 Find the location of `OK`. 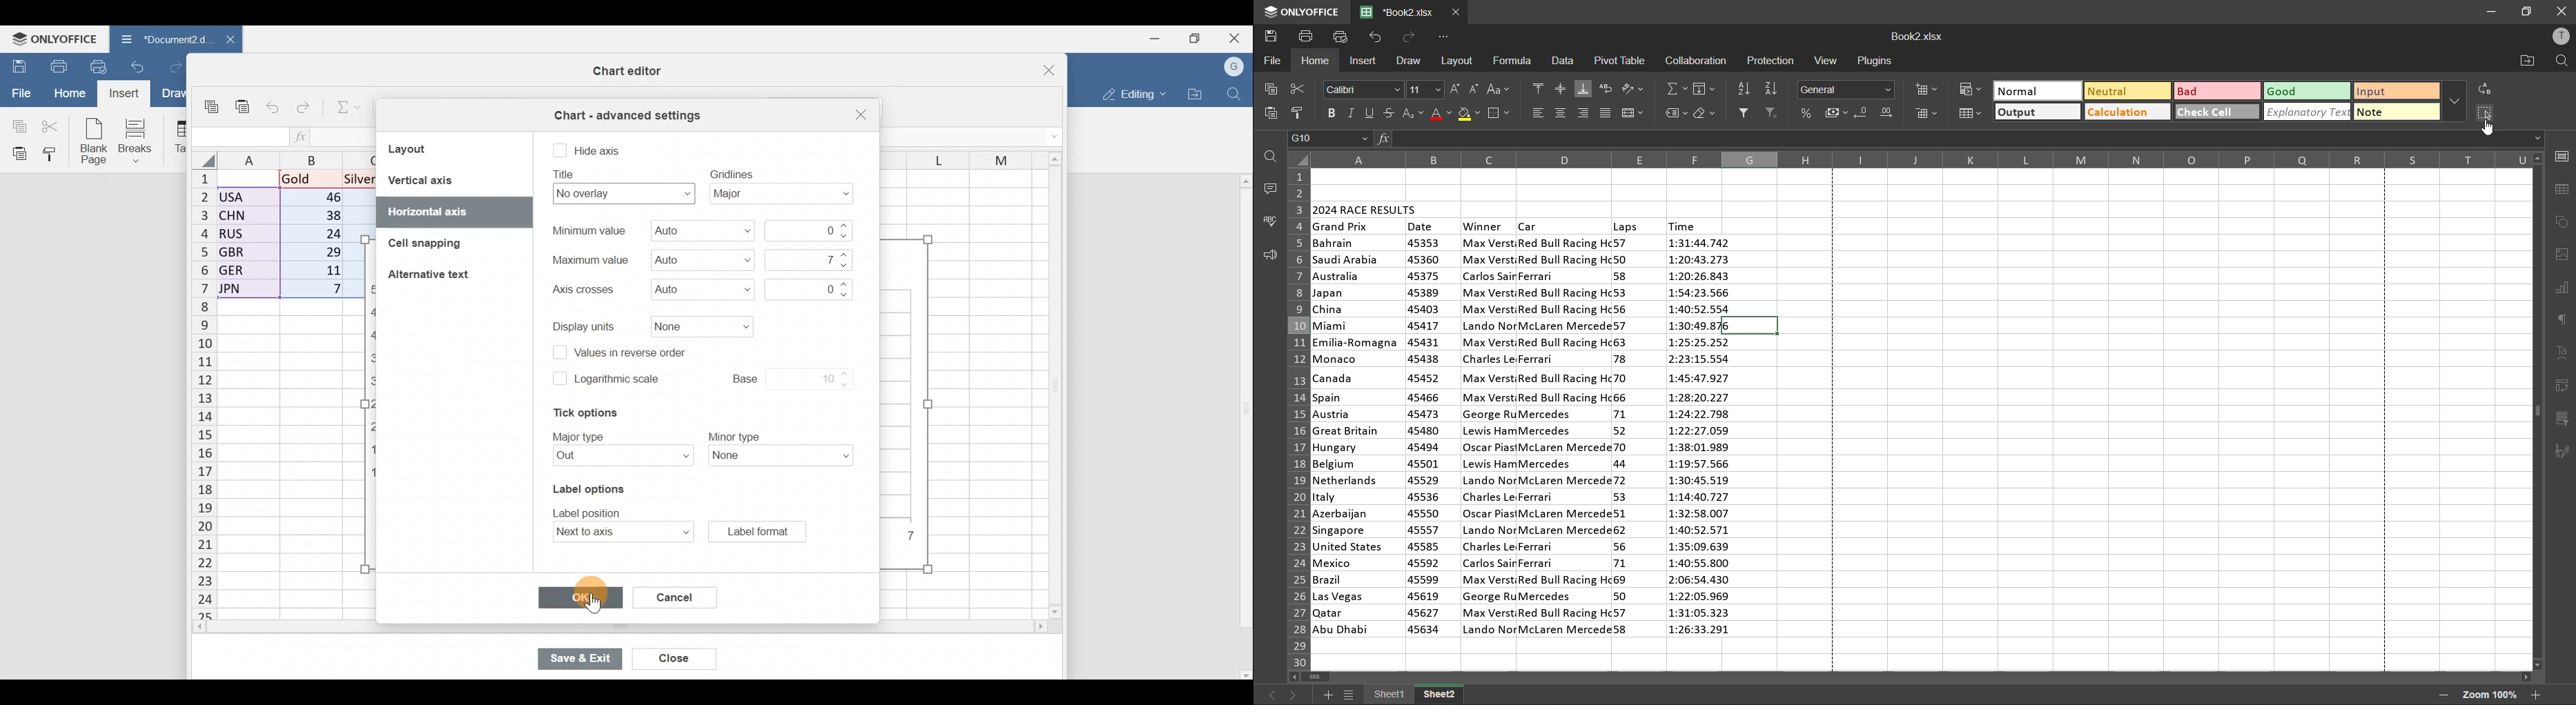

OK is located at coordinates (579, 598).